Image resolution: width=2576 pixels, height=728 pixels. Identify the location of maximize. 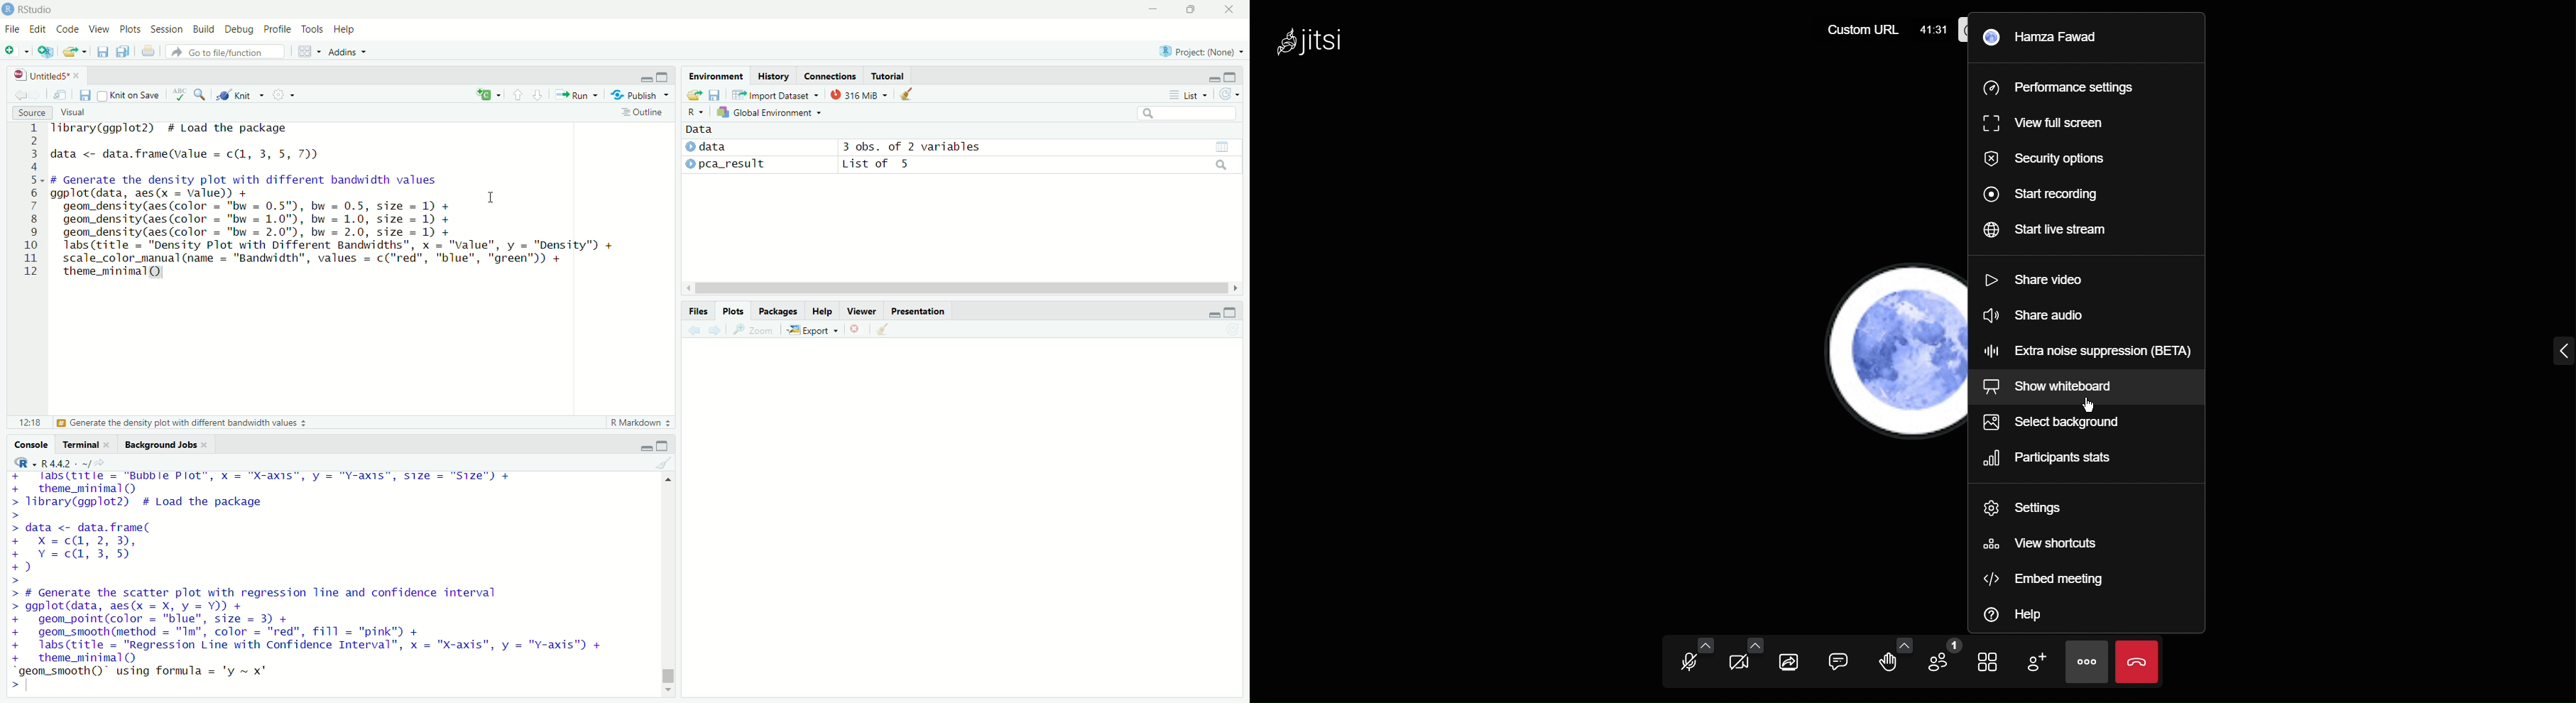
(1230, 76).